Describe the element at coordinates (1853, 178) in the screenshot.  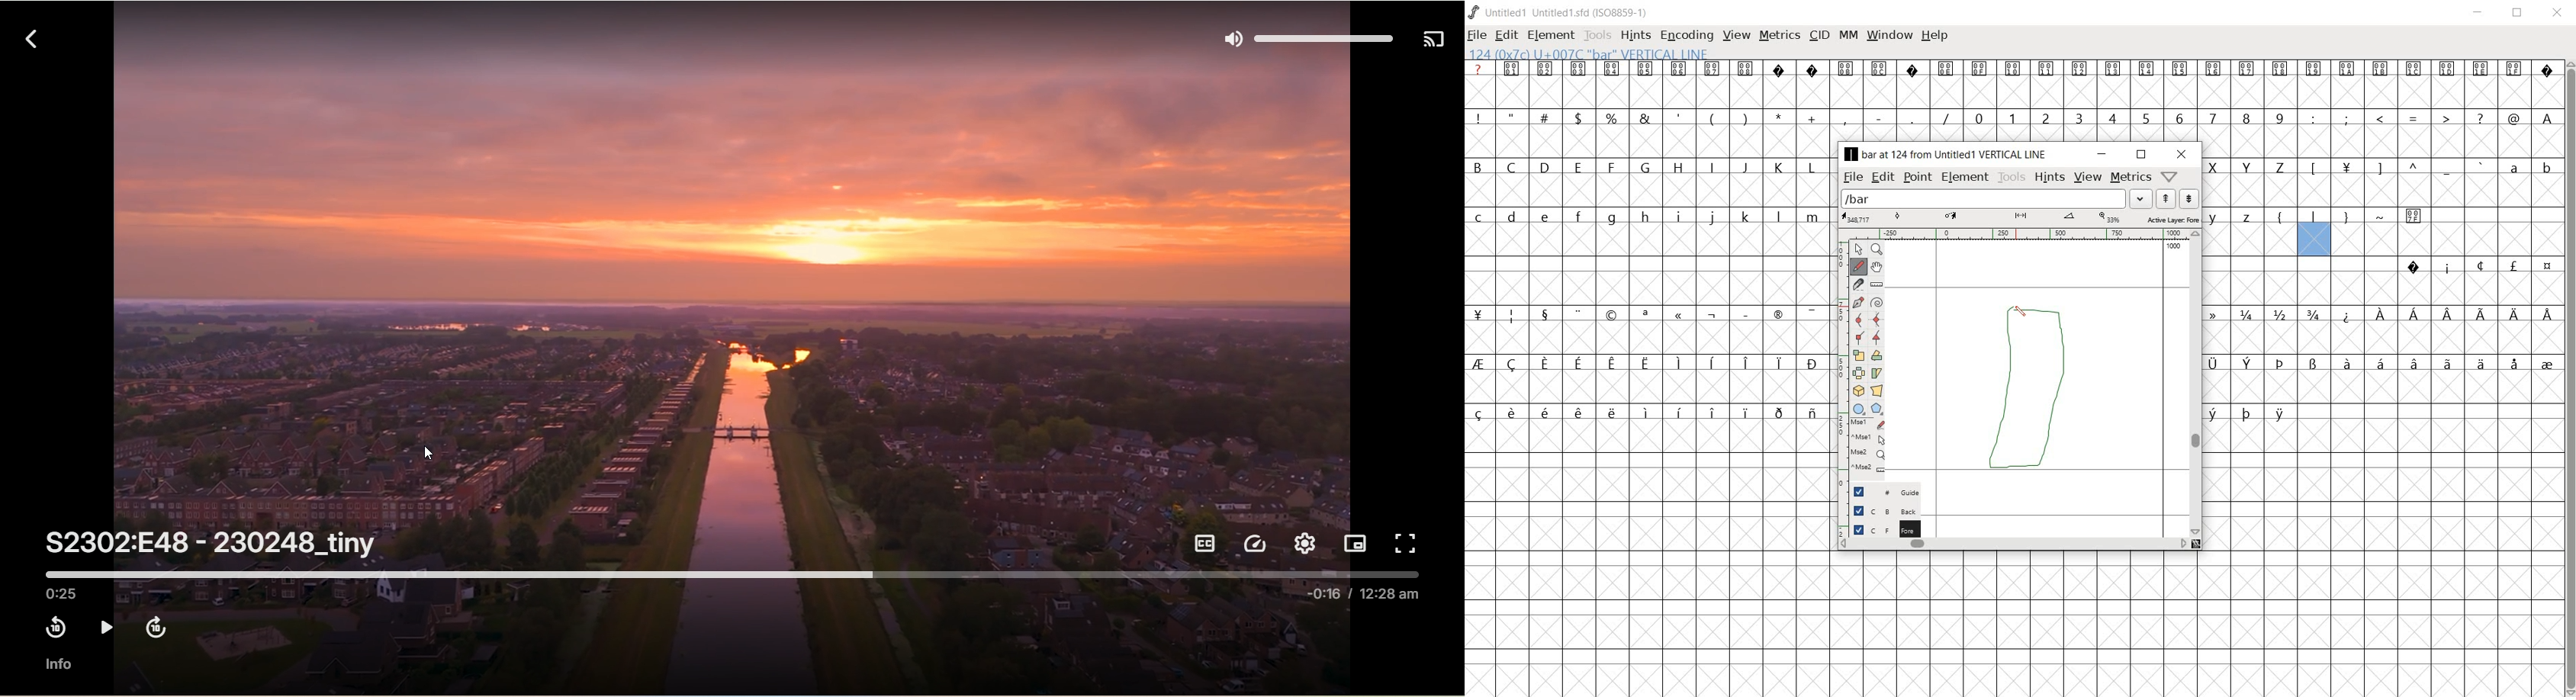
I see `file` at that location.